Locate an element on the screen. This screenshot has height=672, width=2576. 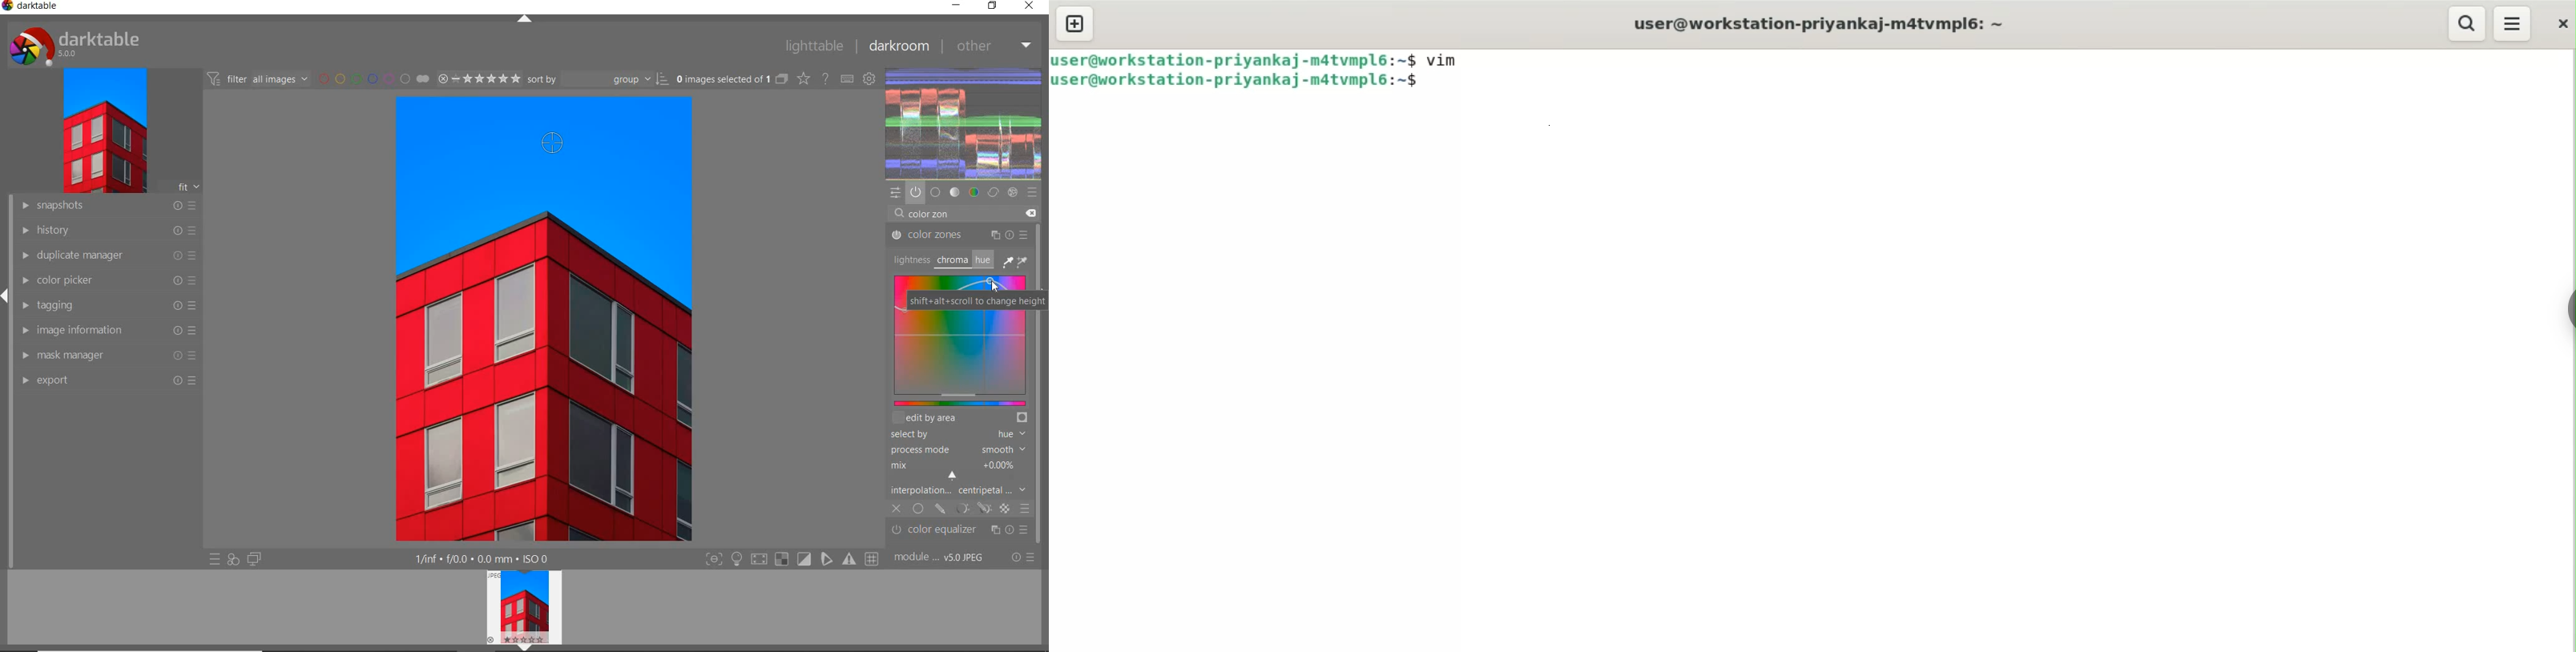
define keyboard shortcuts is located at coordinates (848, 79).